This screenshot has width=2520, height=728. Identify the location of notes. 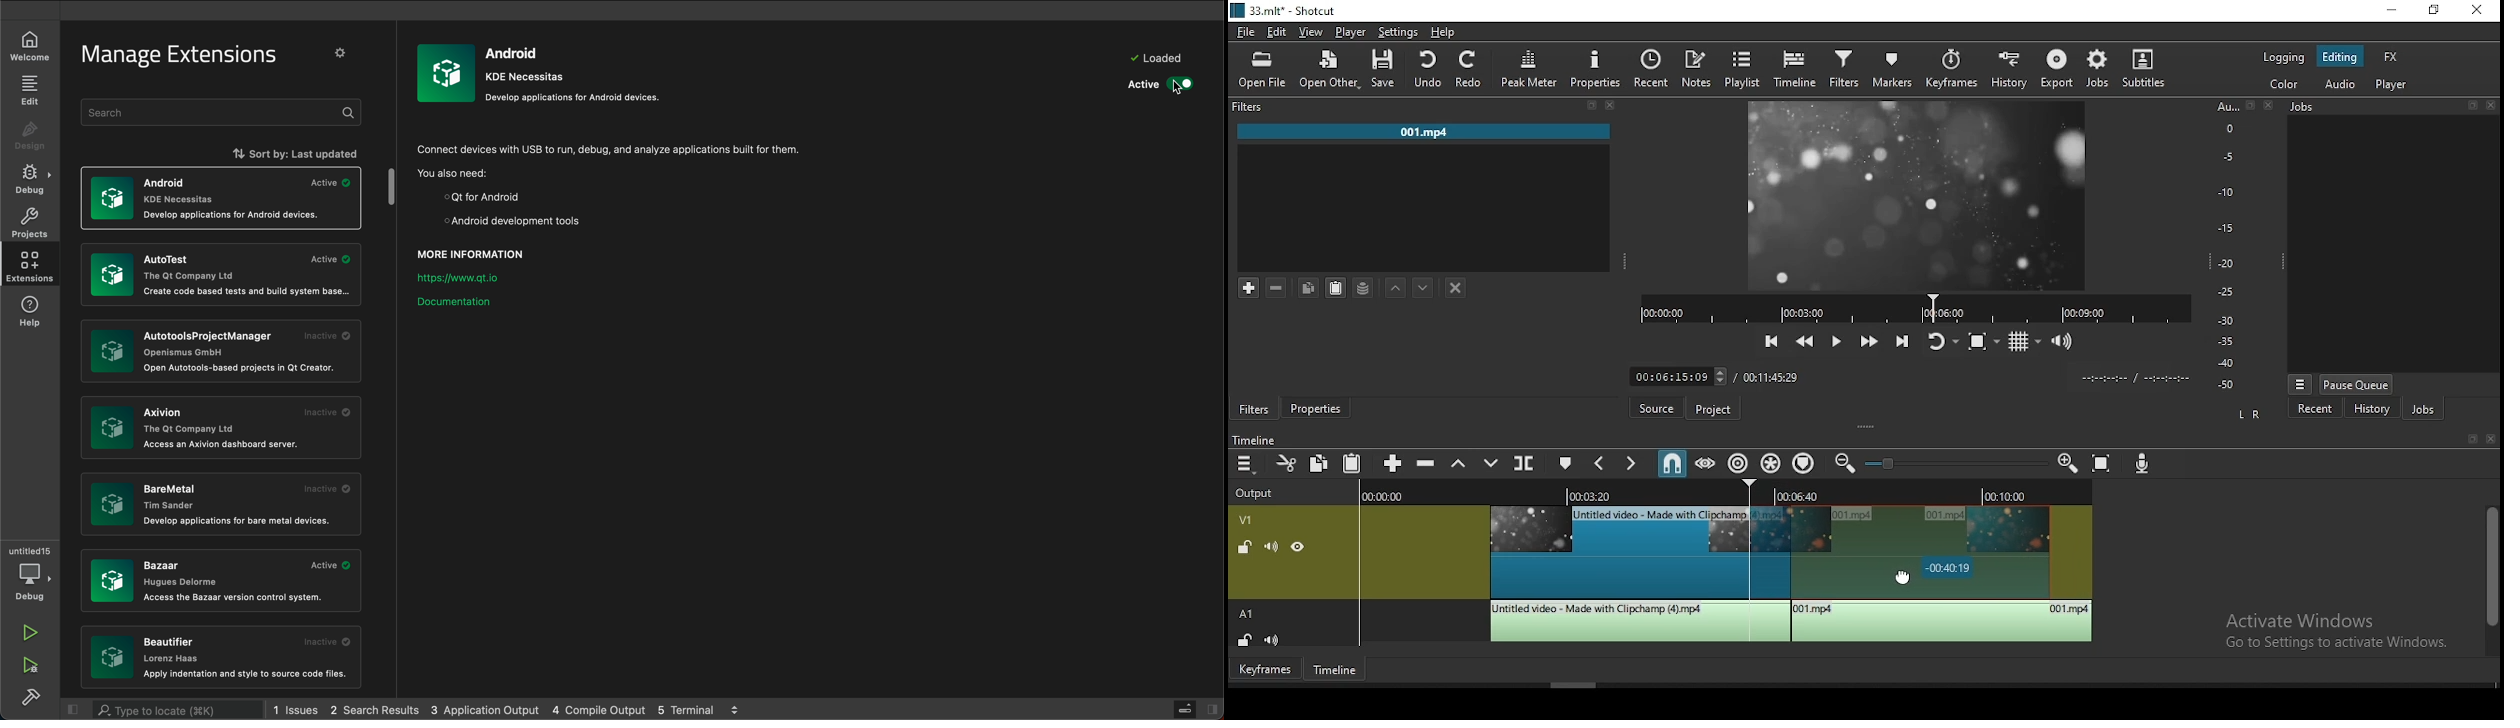
(1693, 67).